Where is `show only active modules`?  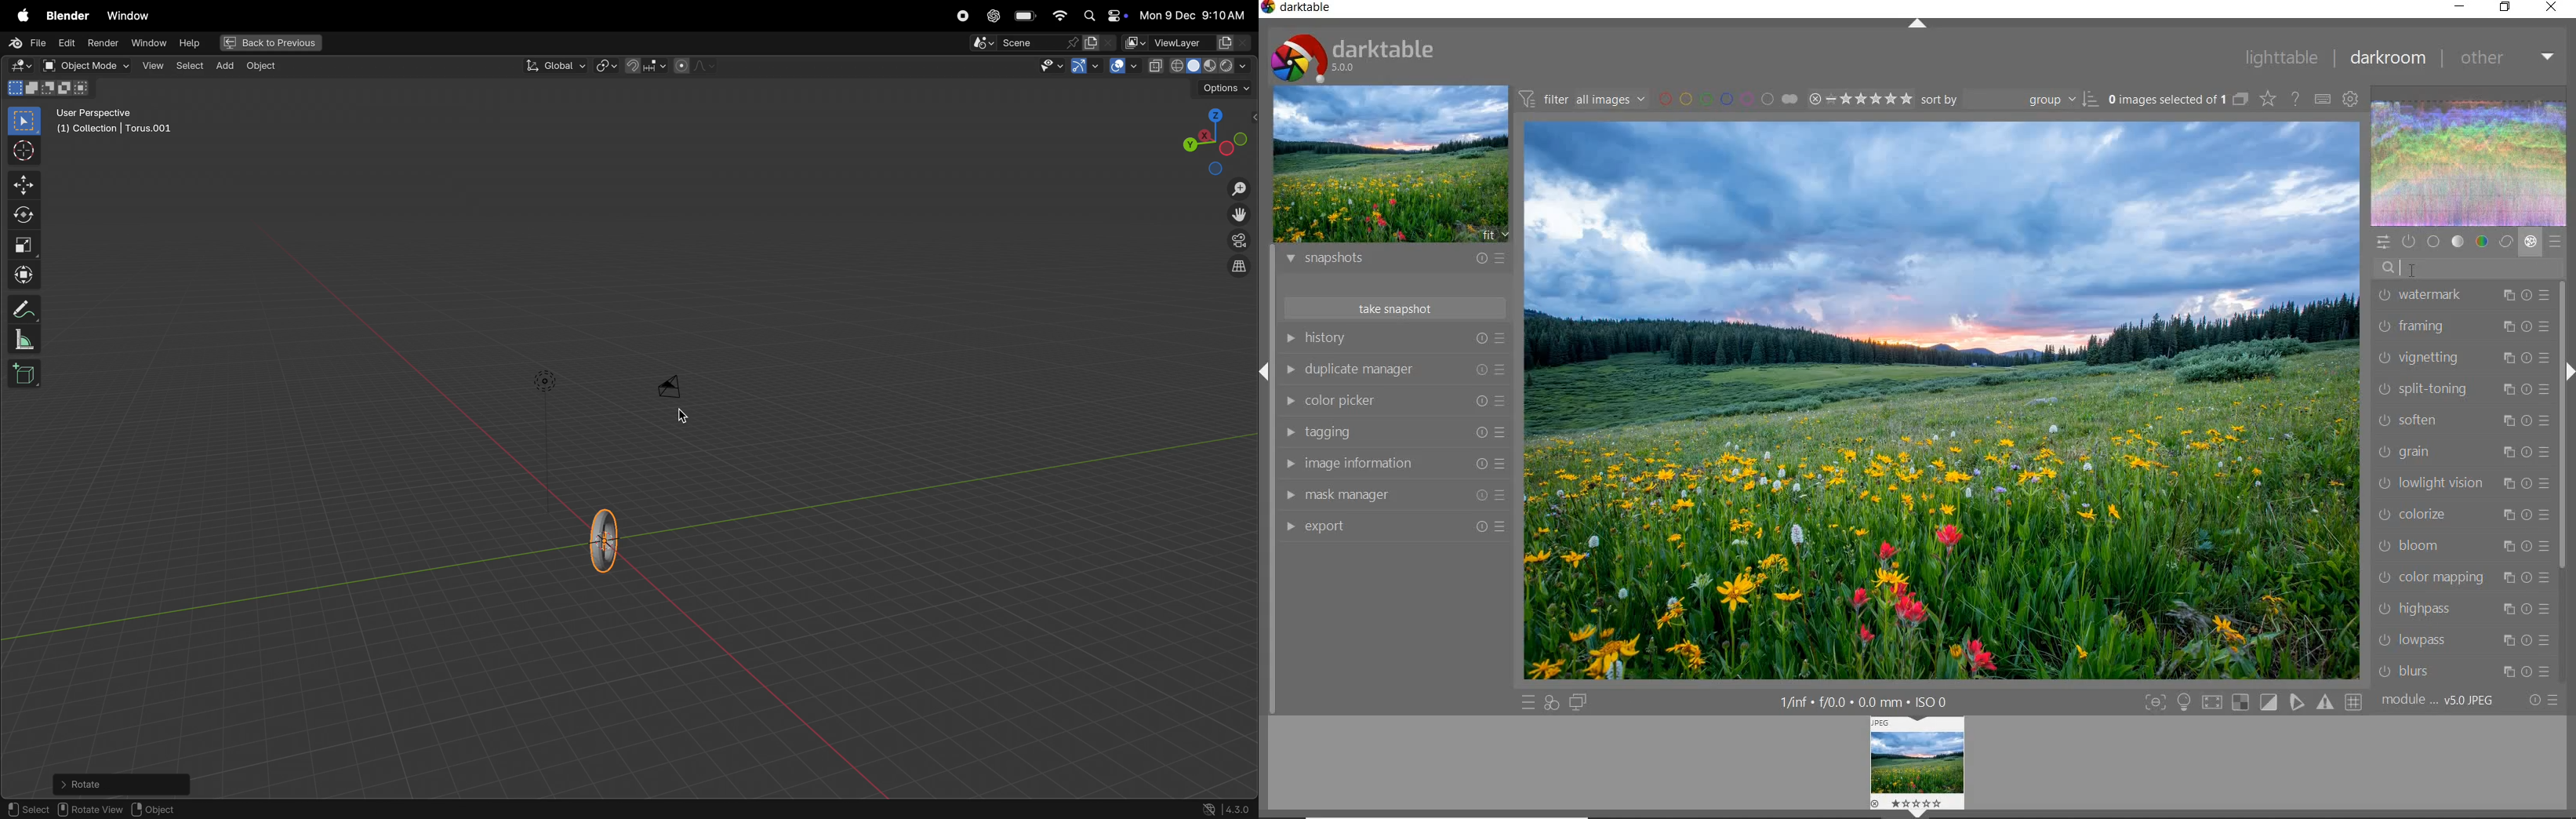
show only active modules is located at coordinates (2407, 242).